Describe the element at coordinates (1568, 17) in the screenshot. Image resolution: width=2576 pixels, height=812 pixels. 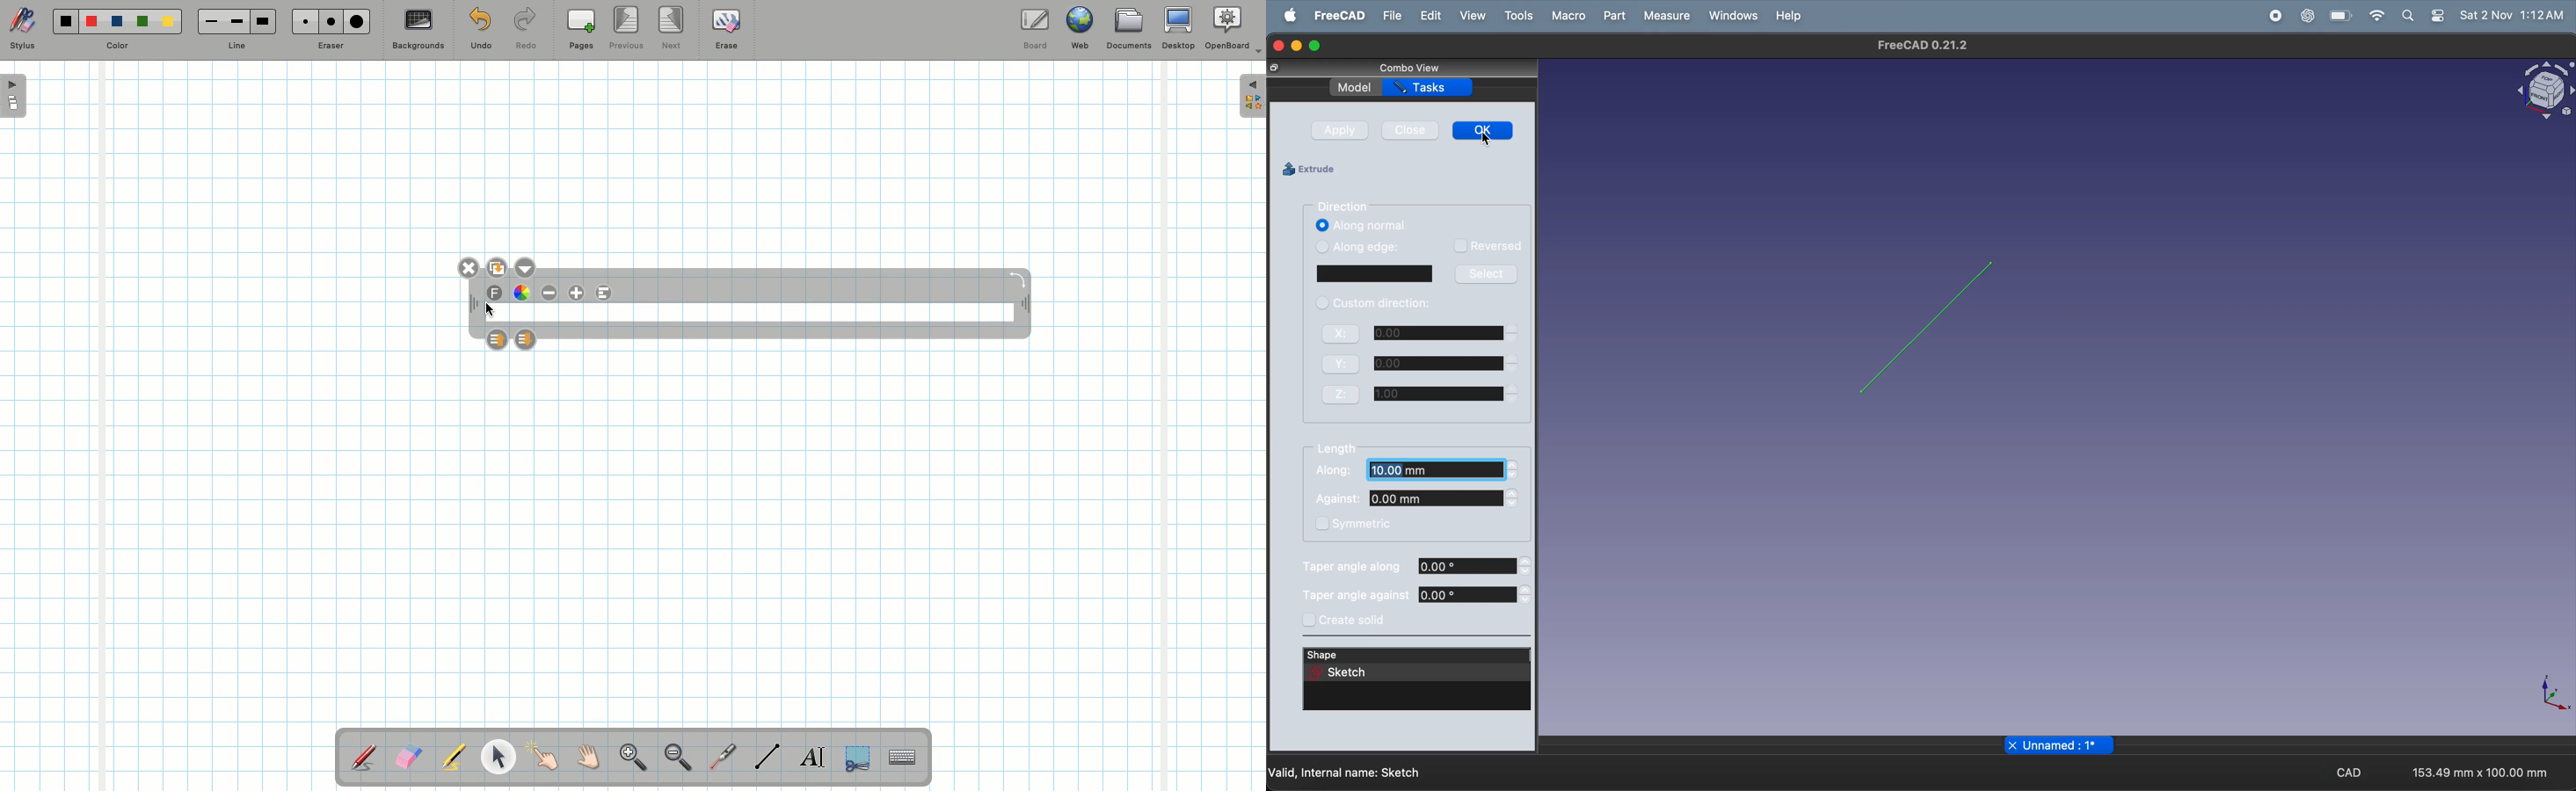
I see `marco` at that location.